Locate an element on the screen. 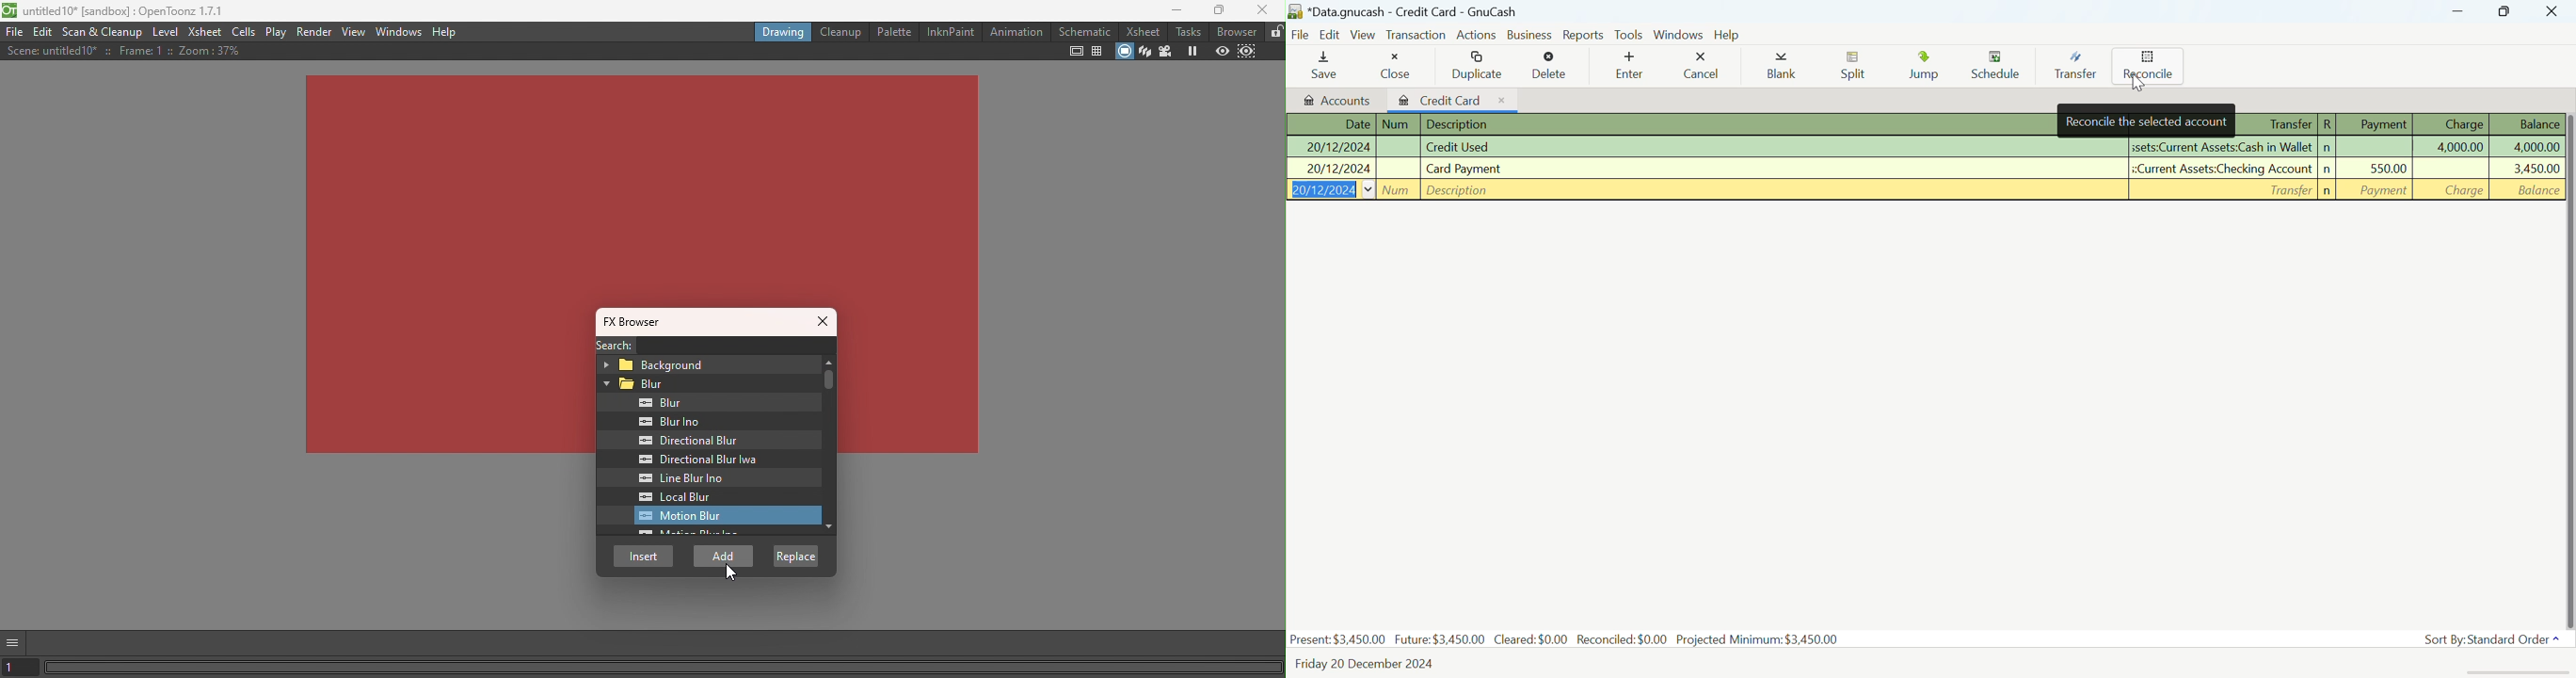 Image resolution: width=2576 pixels, height=700 pixels. Cursor on Reconcile is located at coordinates (2147, 67).